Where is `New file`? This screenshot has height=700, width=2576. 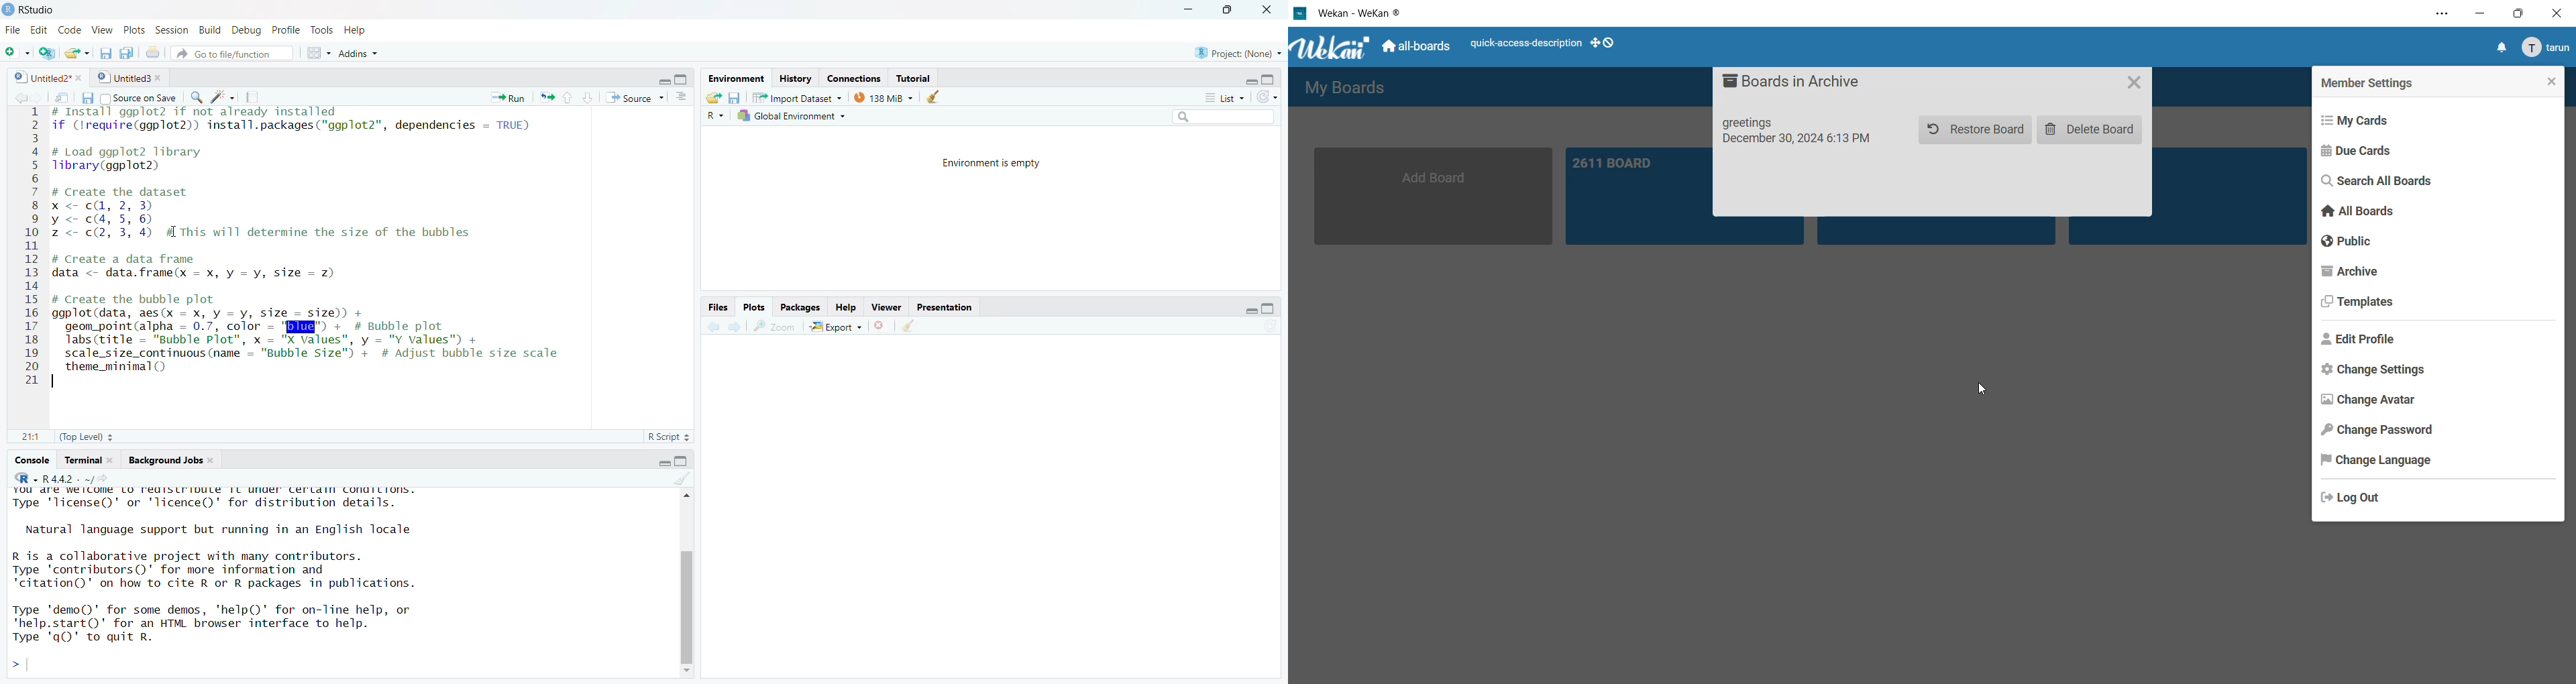 New file is located at coordinates (78, 51).